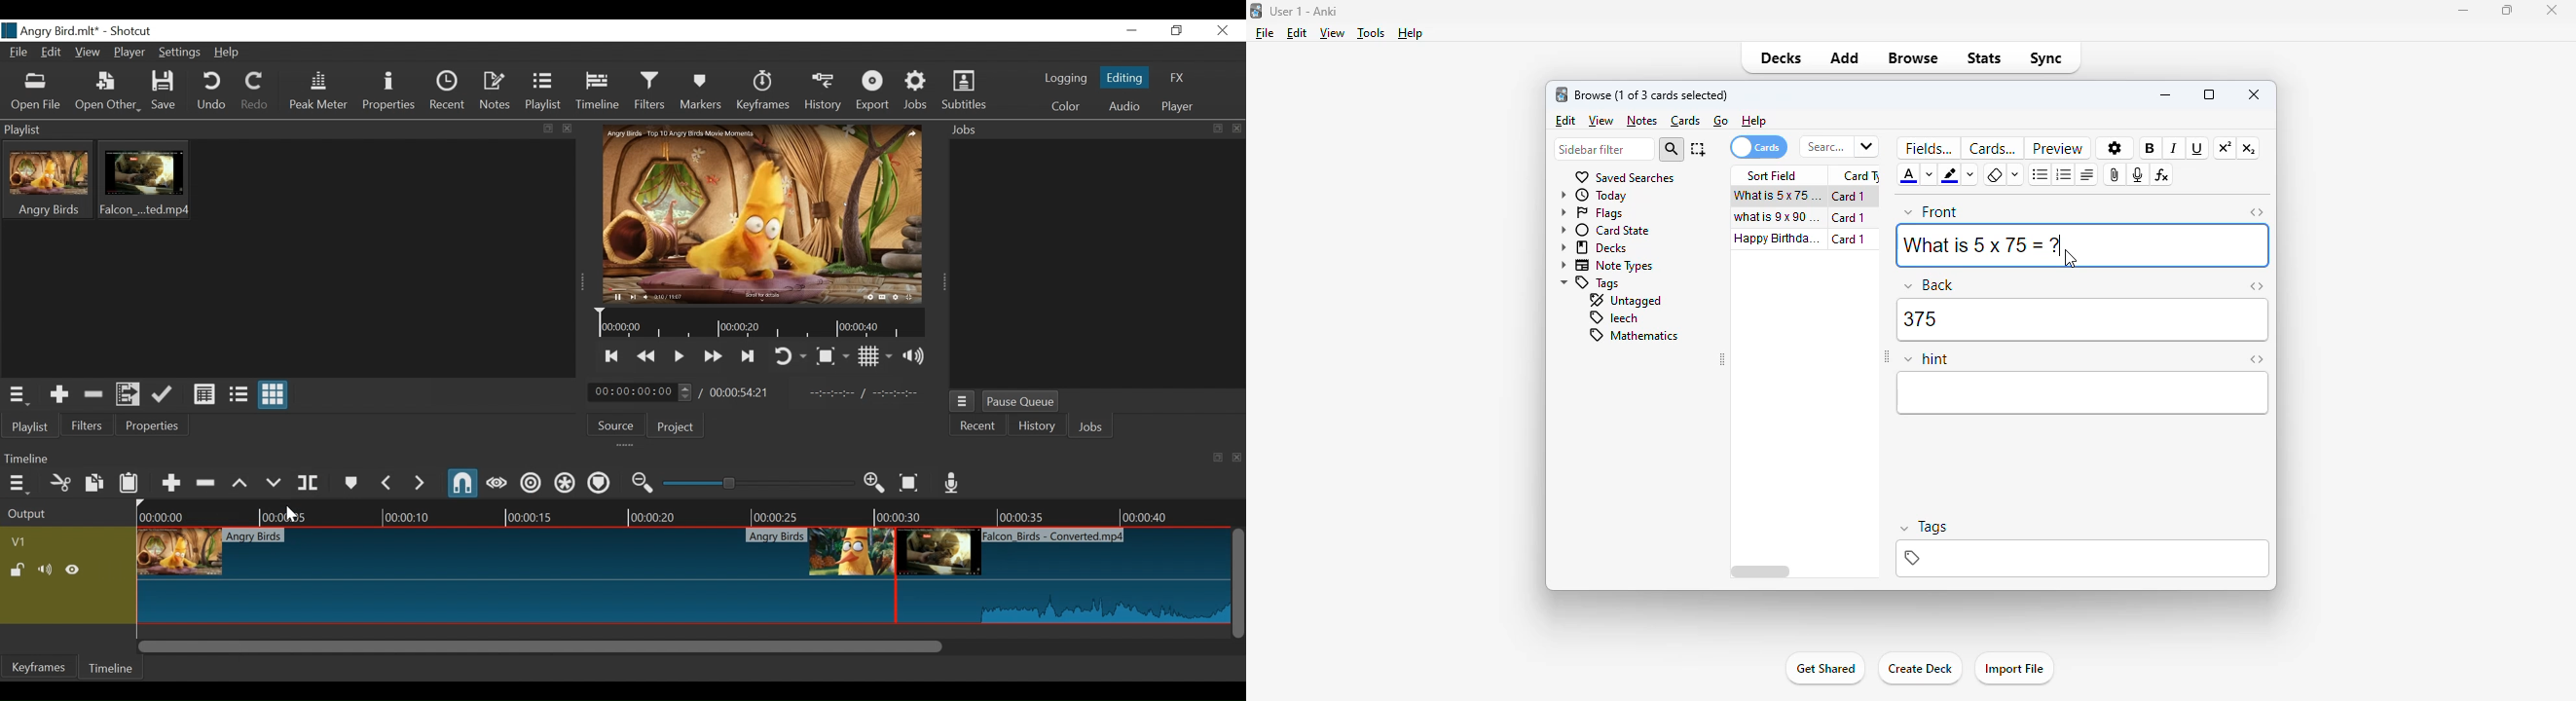 This screenshot has height=728, width=2576. I want to click on tools, so click(1373, 33).